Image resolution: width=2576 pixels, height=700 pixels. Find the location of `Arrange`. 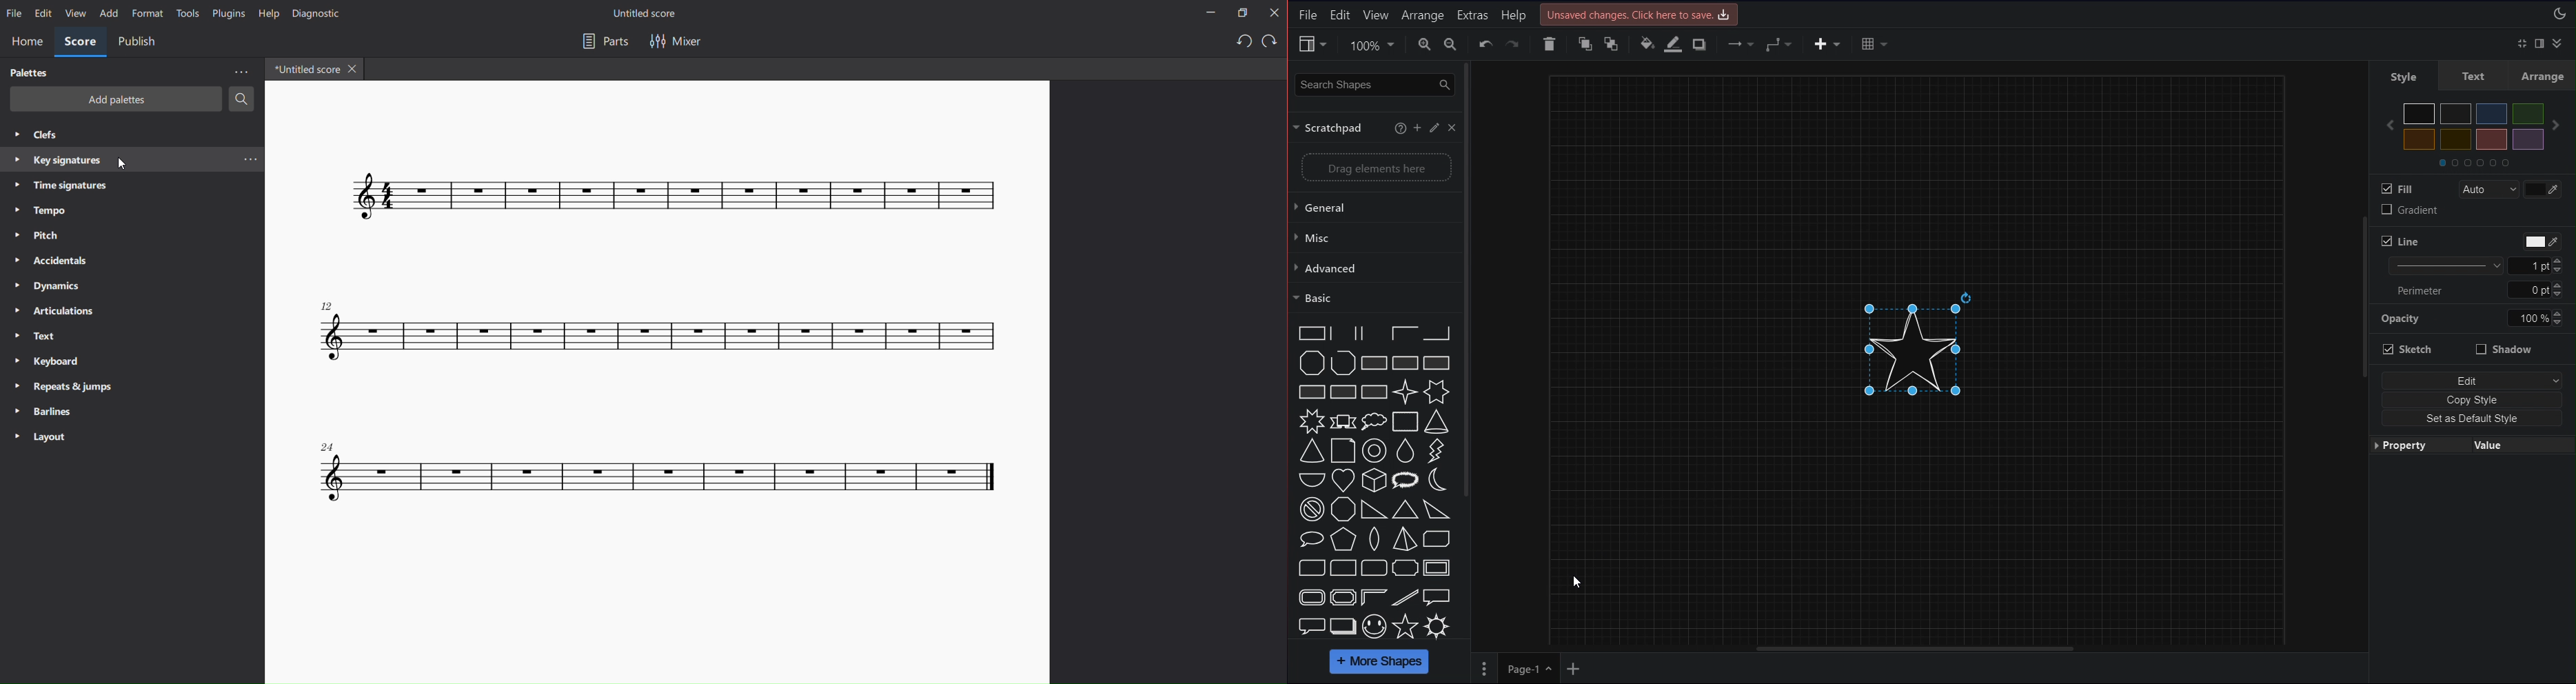

Arrange is located at coordinates (2542, 75).